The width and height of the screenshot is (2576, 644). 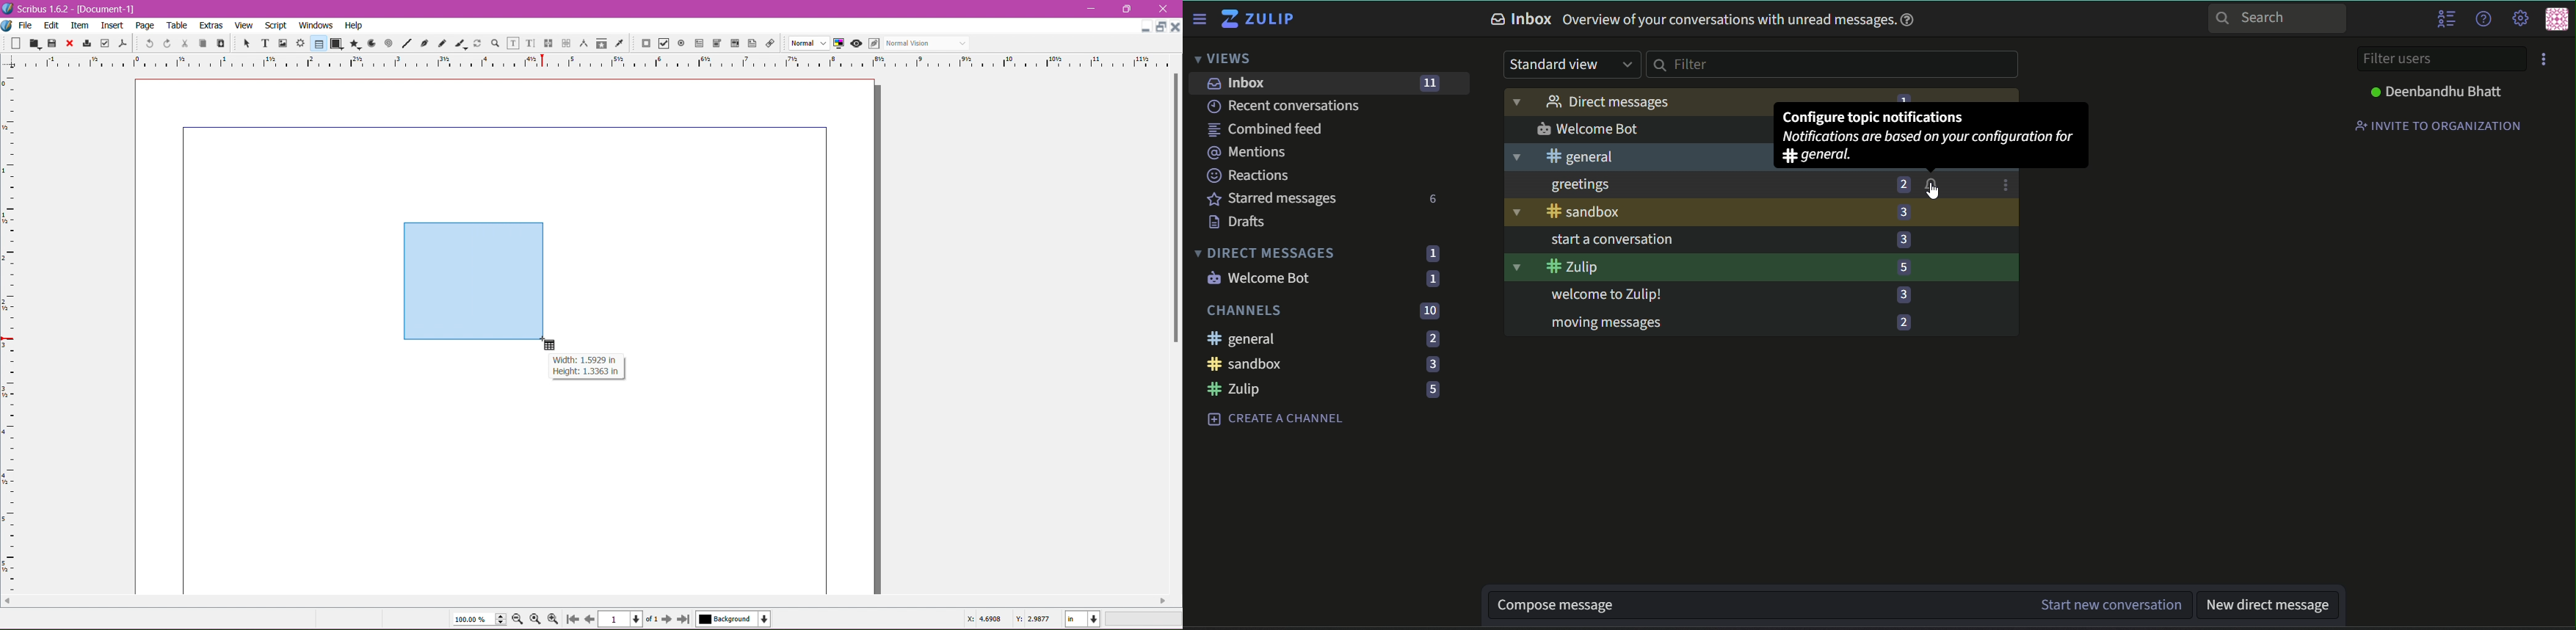 What do you see at coordinates (242, 43) in the screenshot?
I see `Select Item` at bounding box center [242, 43].